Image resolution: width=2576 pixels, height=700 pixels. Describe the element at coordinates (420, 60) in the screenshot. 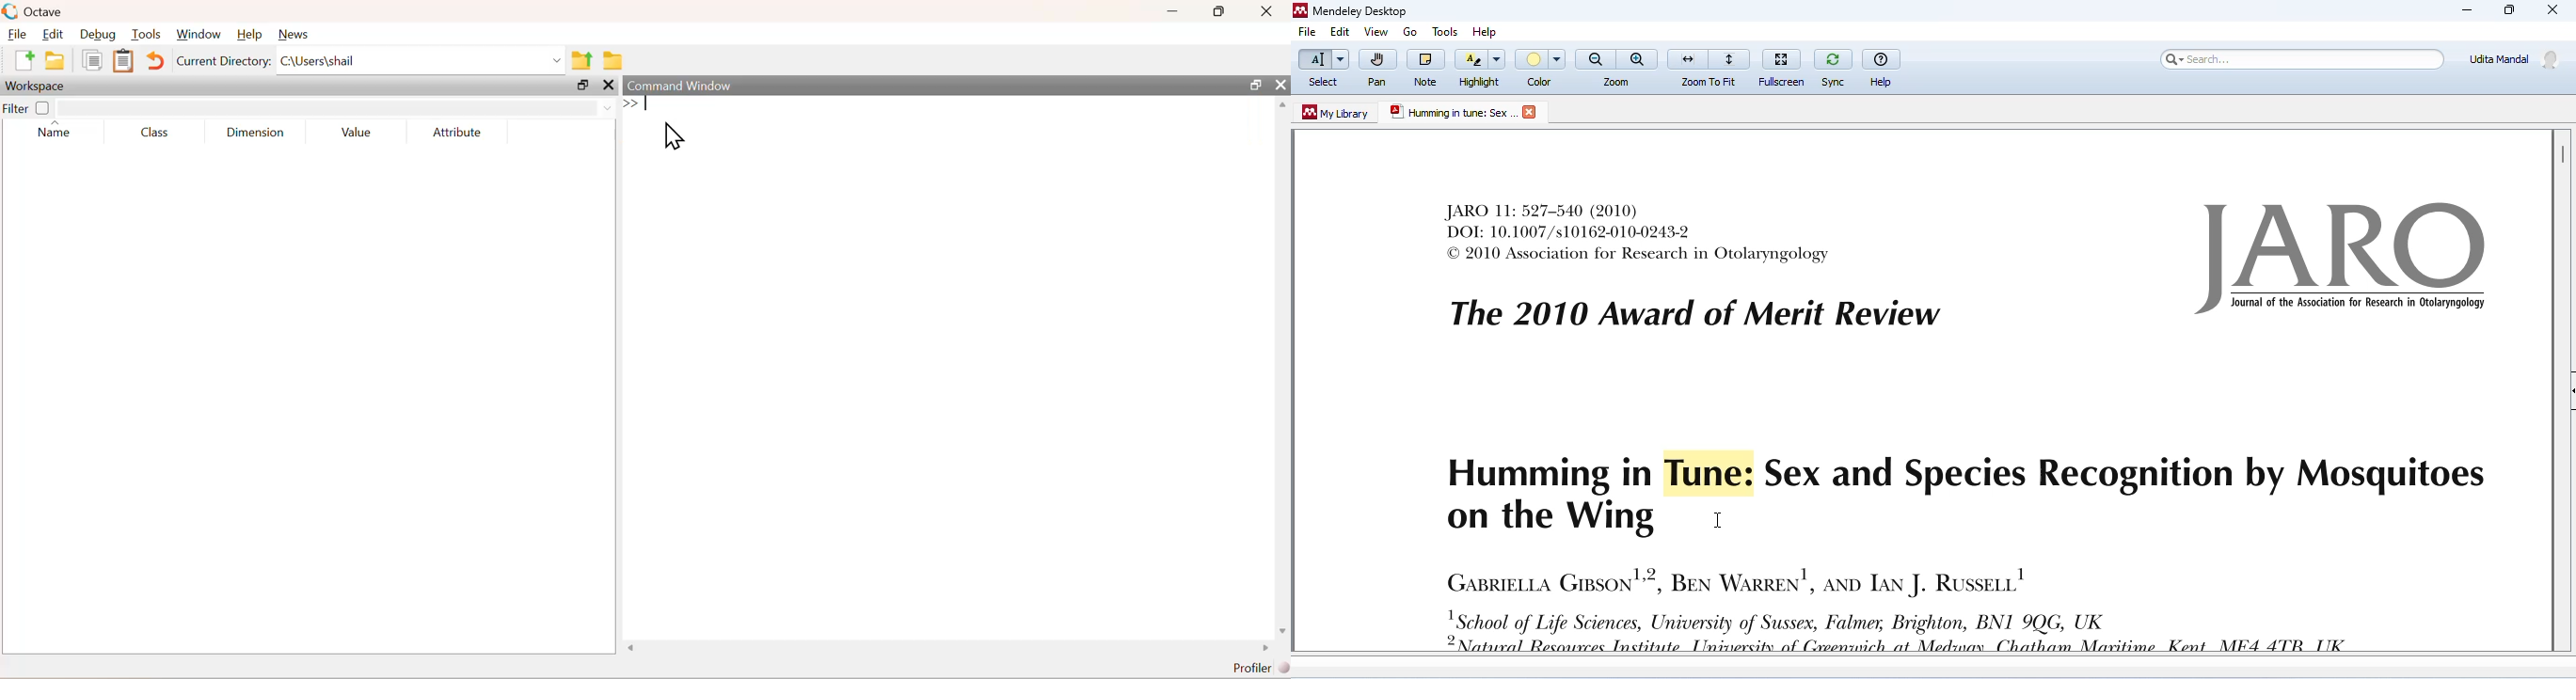

I see `C:\Users|shail` at that location.